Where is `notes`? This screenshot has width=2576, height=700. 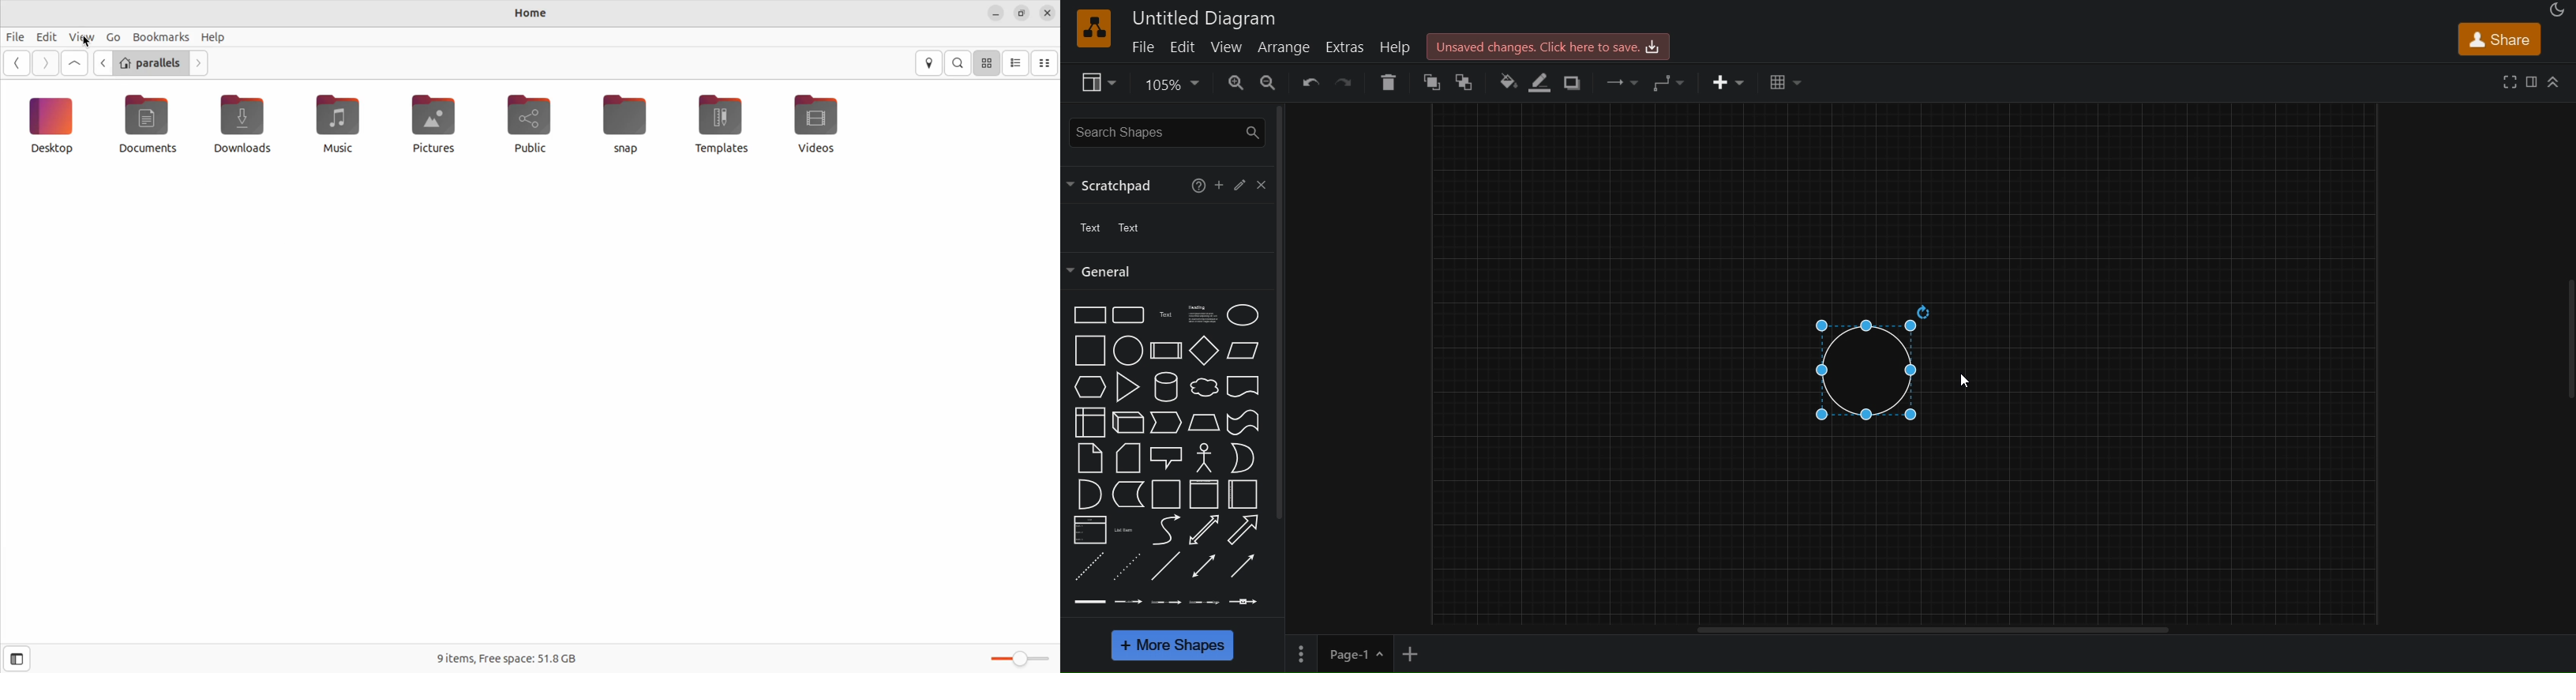 notes is located at coordinates (1089, 457).